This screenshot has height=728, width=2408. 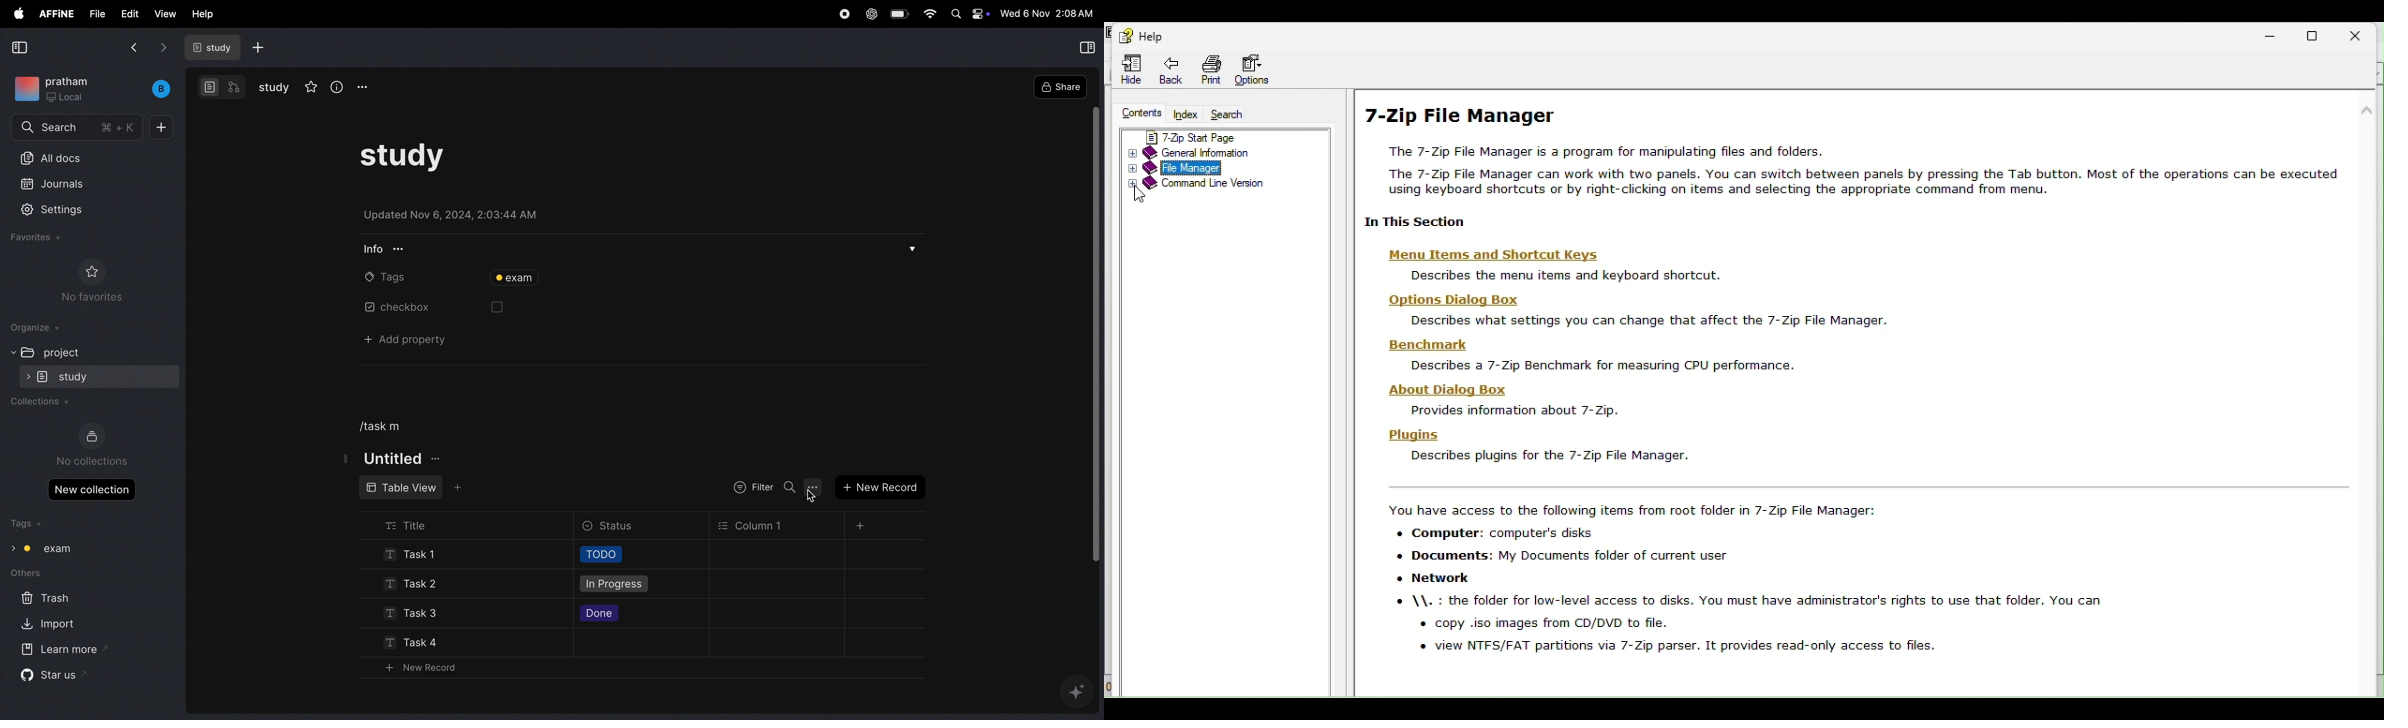 What do you see at coordinates (1060, 87) in the screenshot?
I see `share` at bounding box center [1060, 87].